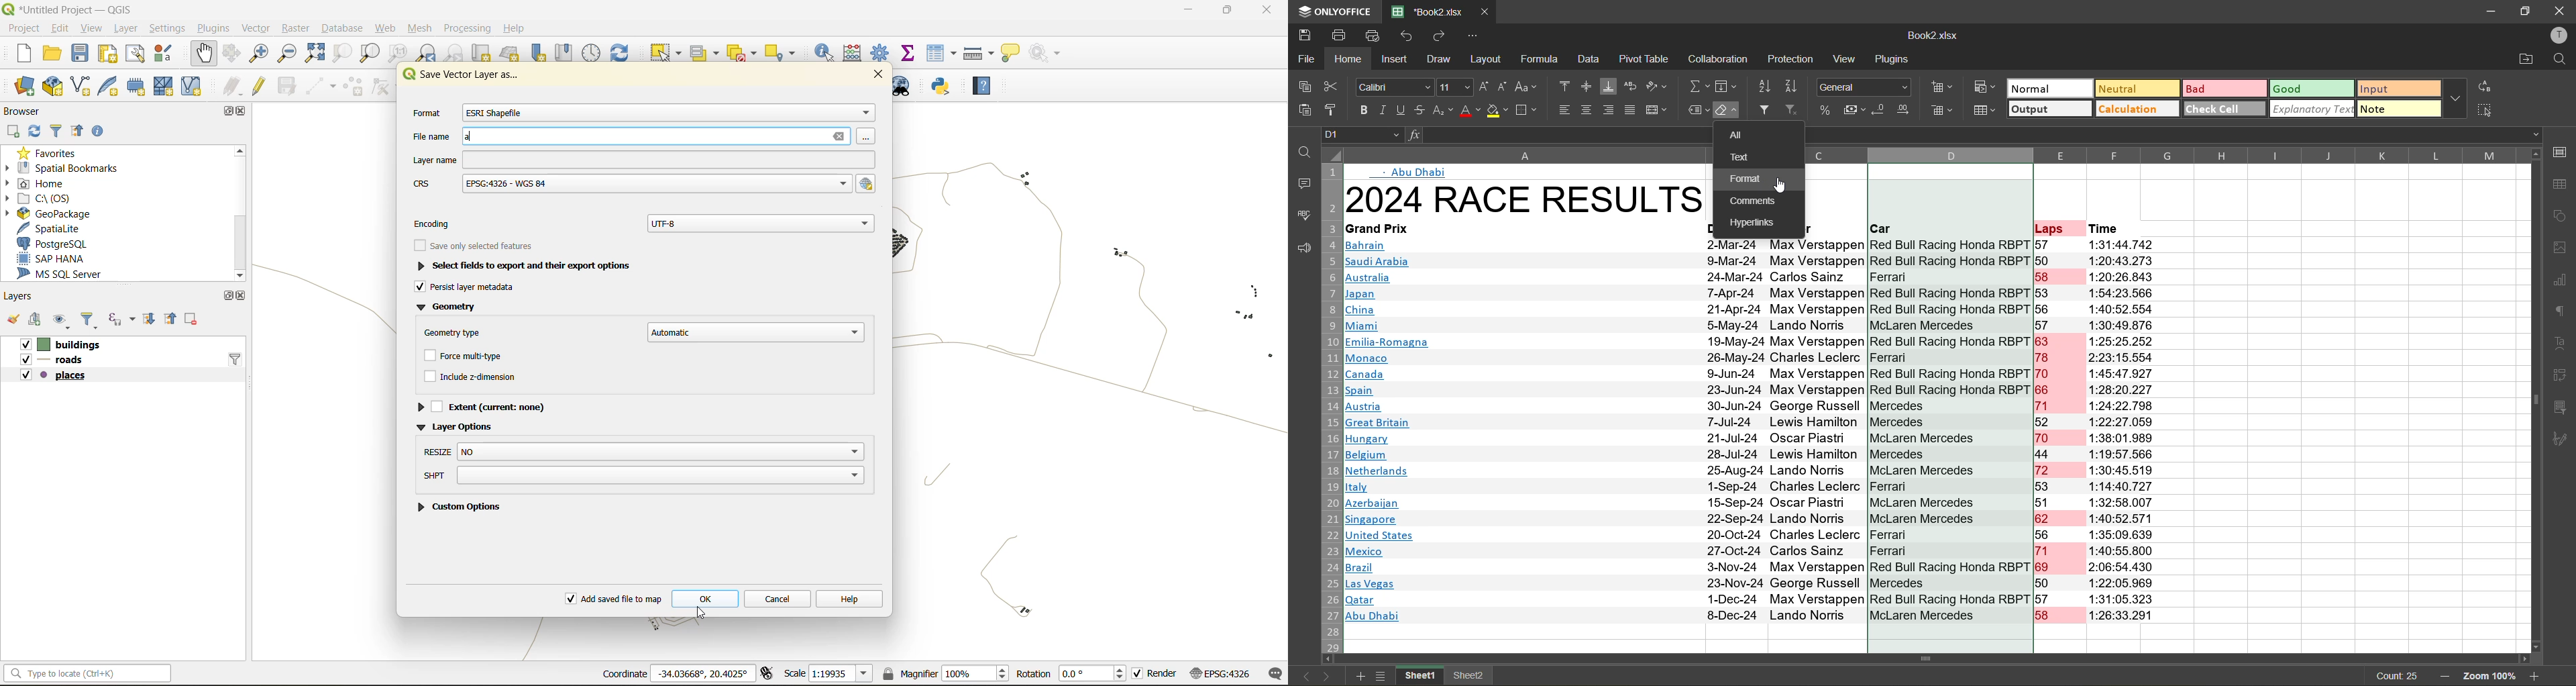  I want to click on call settings, so click(2563, 149).